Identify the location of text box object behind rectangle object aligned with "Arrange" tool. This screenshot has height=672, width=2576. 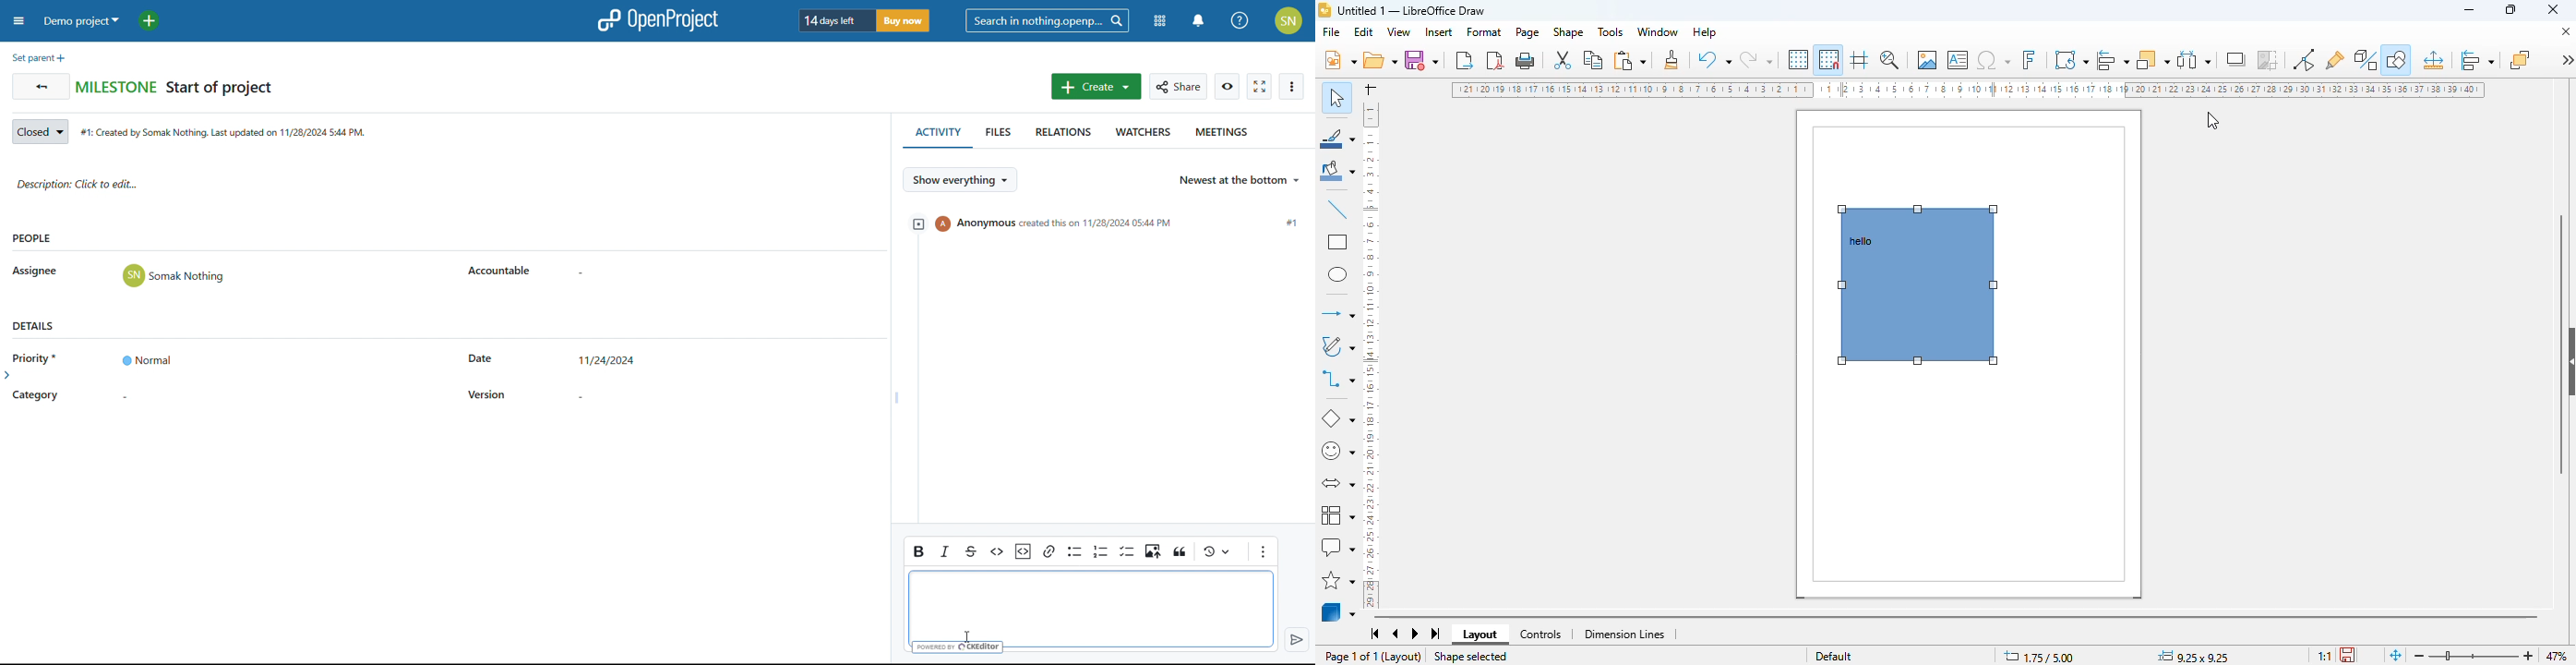
(1862, 241).